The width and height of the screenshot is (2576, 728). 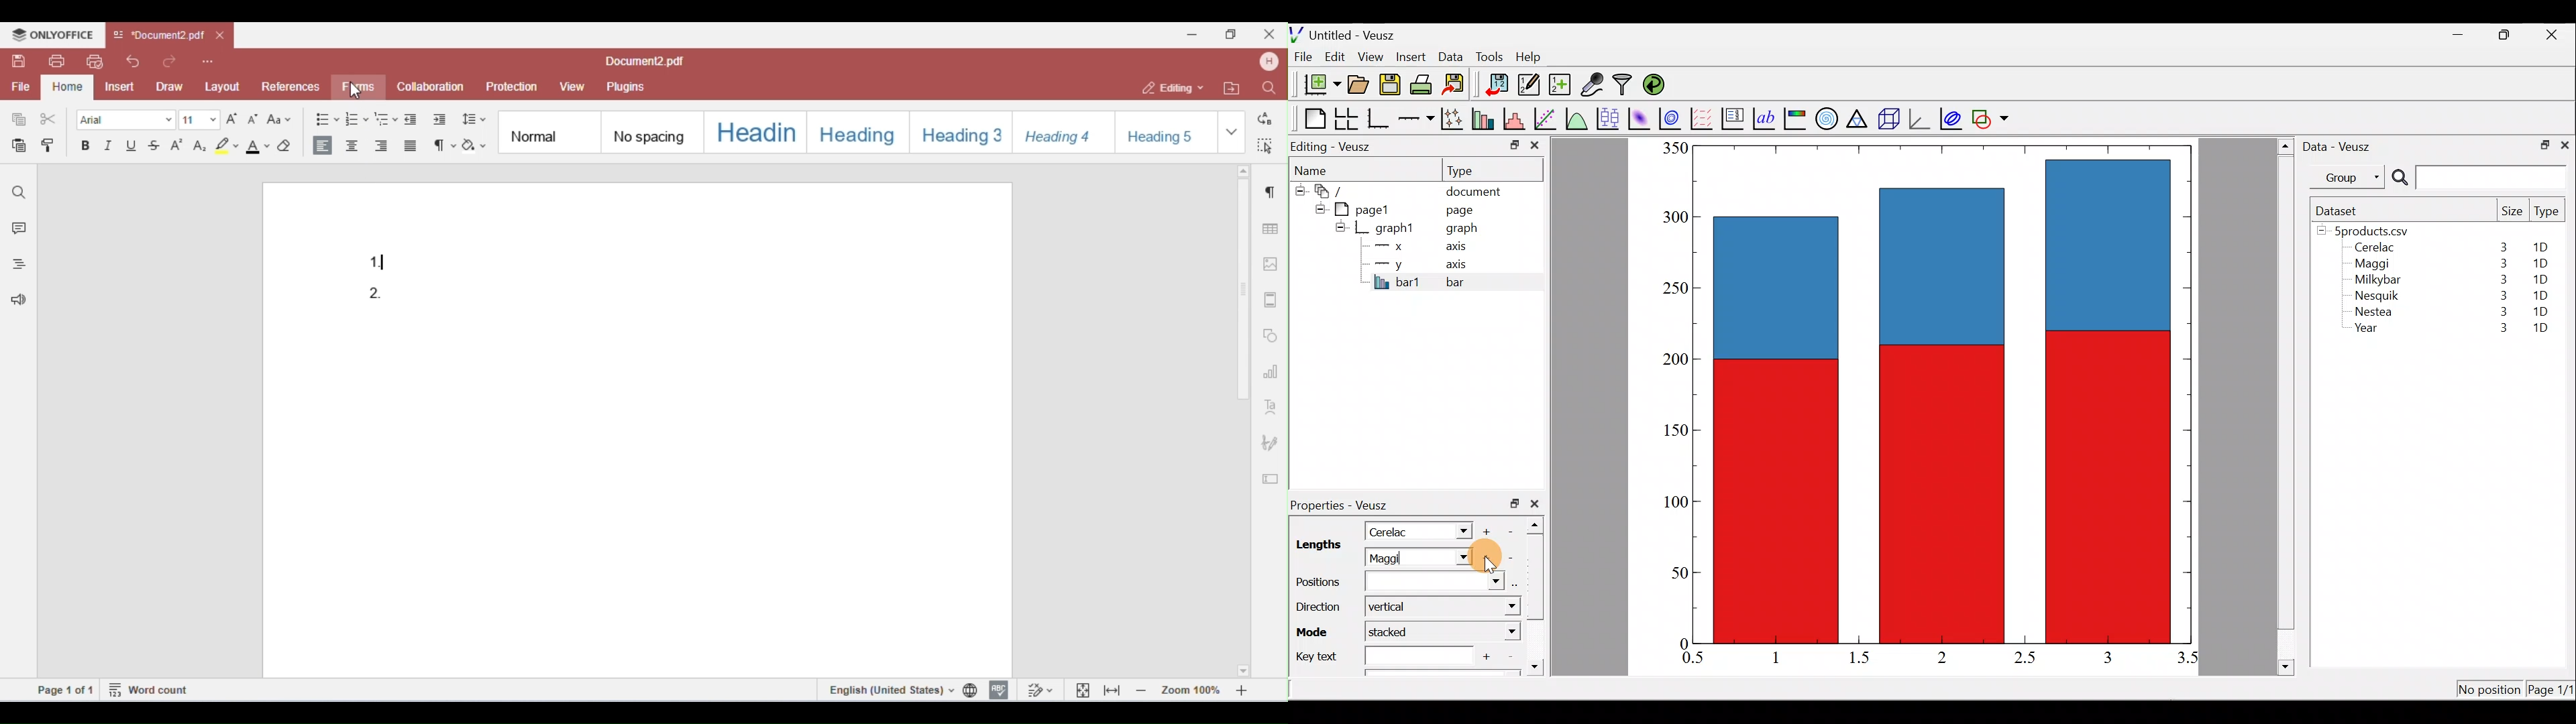 What do you see at coordinates (1943, 393) in the screenshot?
I see `bar chart inserted` at bounding box center [1943, 393].